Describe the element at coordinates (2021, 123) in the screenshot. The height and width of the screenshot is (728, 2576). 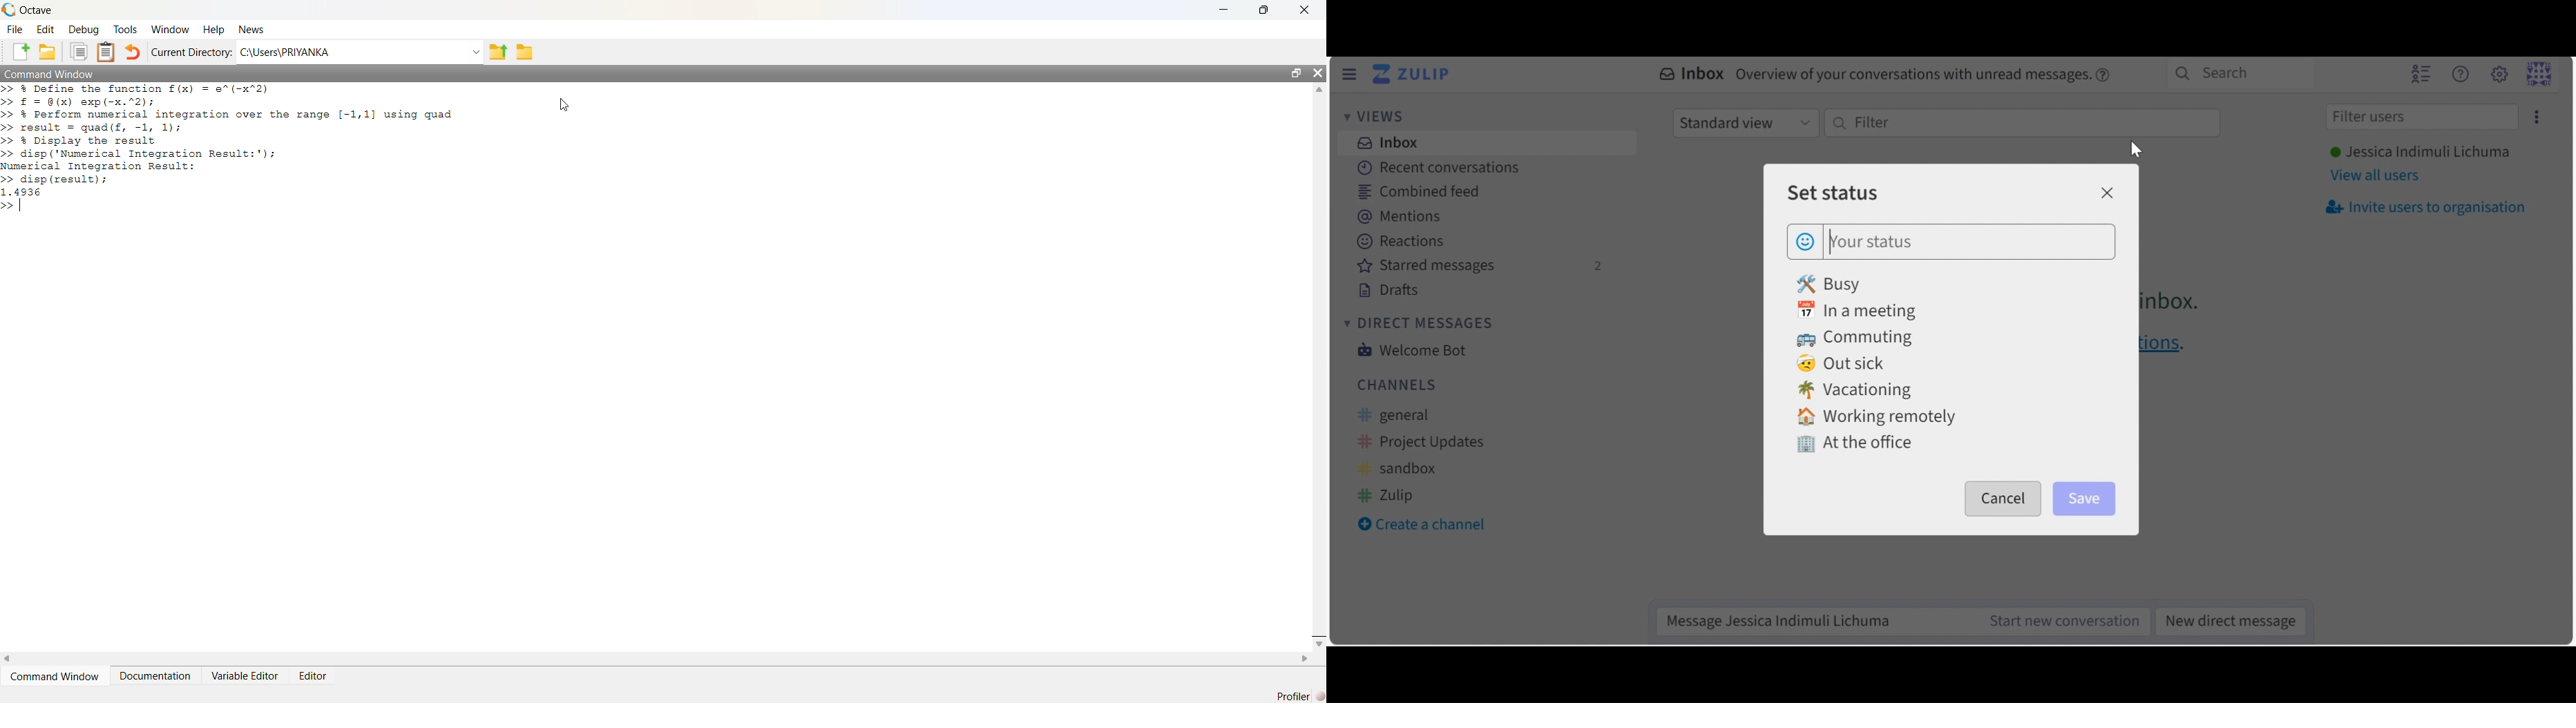
I see `Filter` at that location.